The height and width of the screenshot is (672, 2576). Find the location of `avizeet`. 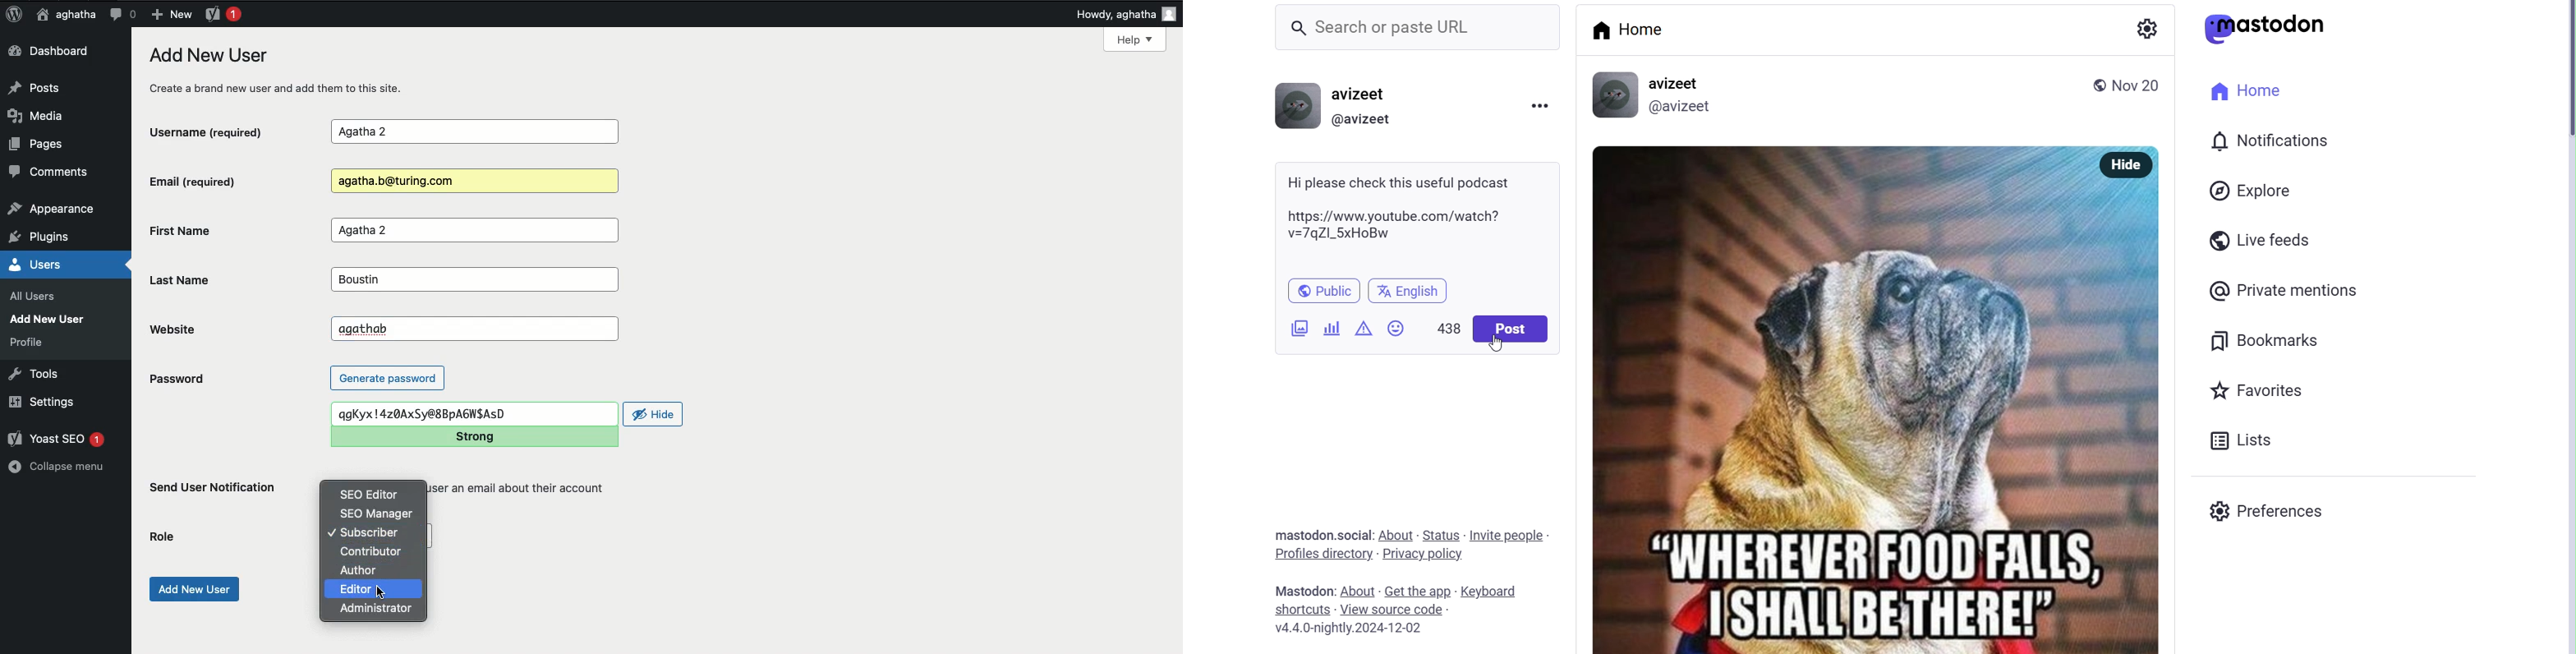

avizeet is located at coordinates (1678, 84).